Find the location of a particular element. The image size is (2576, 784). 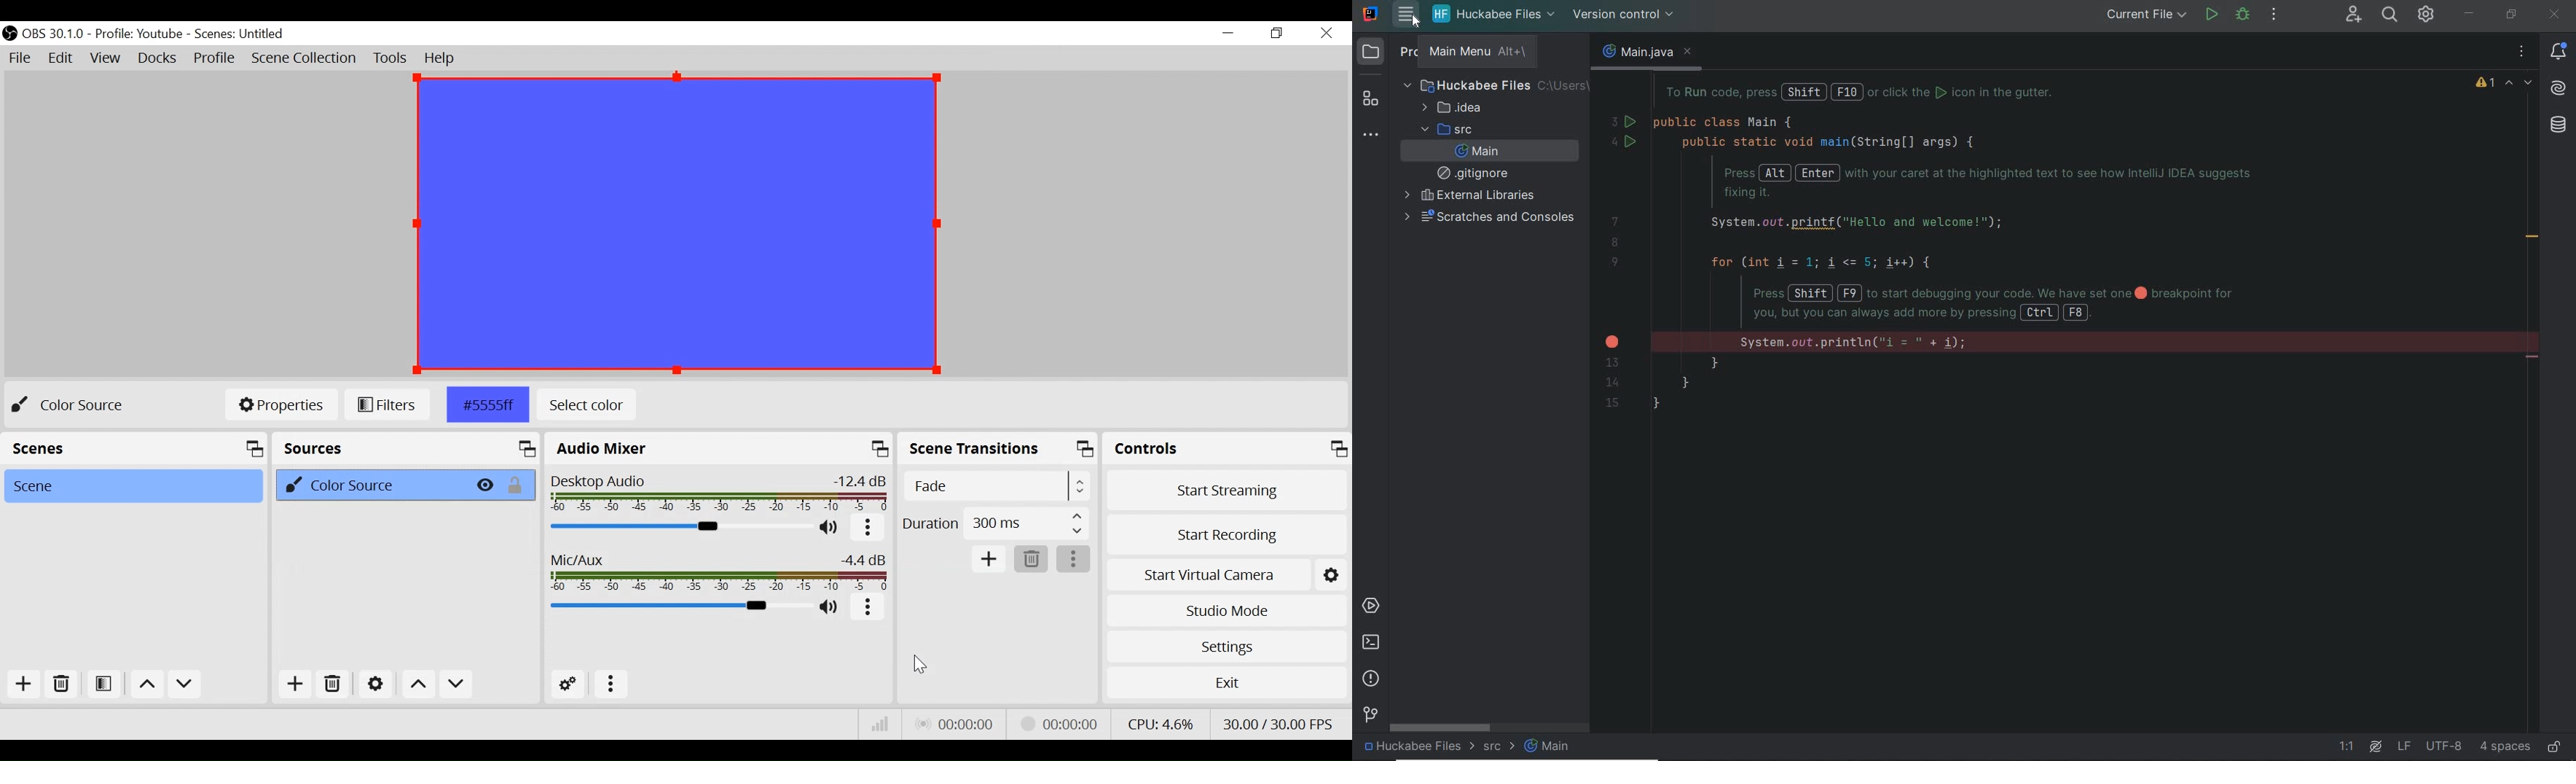

Hide/Display is located at coordinates (485, 485).